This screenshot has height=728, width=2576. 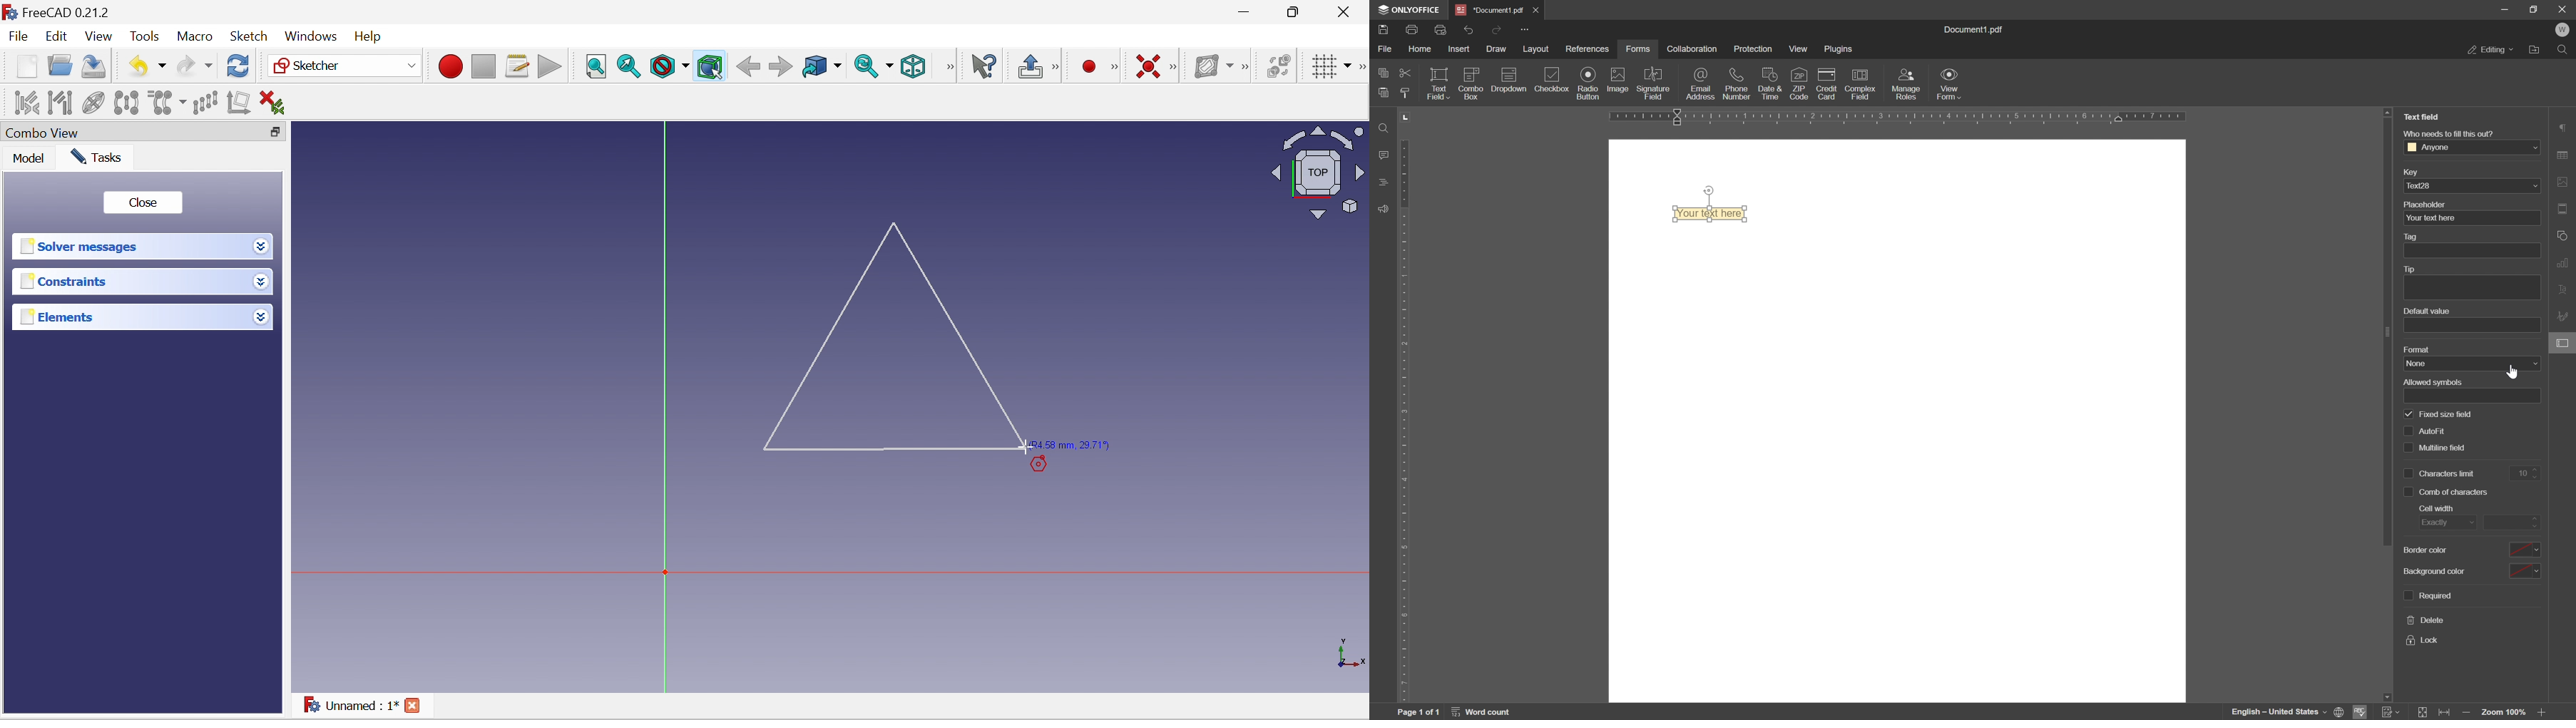 What do you see at coordinates (1382, 125) in the screenshot?
I see `find` at bounding box center [1382, 125].